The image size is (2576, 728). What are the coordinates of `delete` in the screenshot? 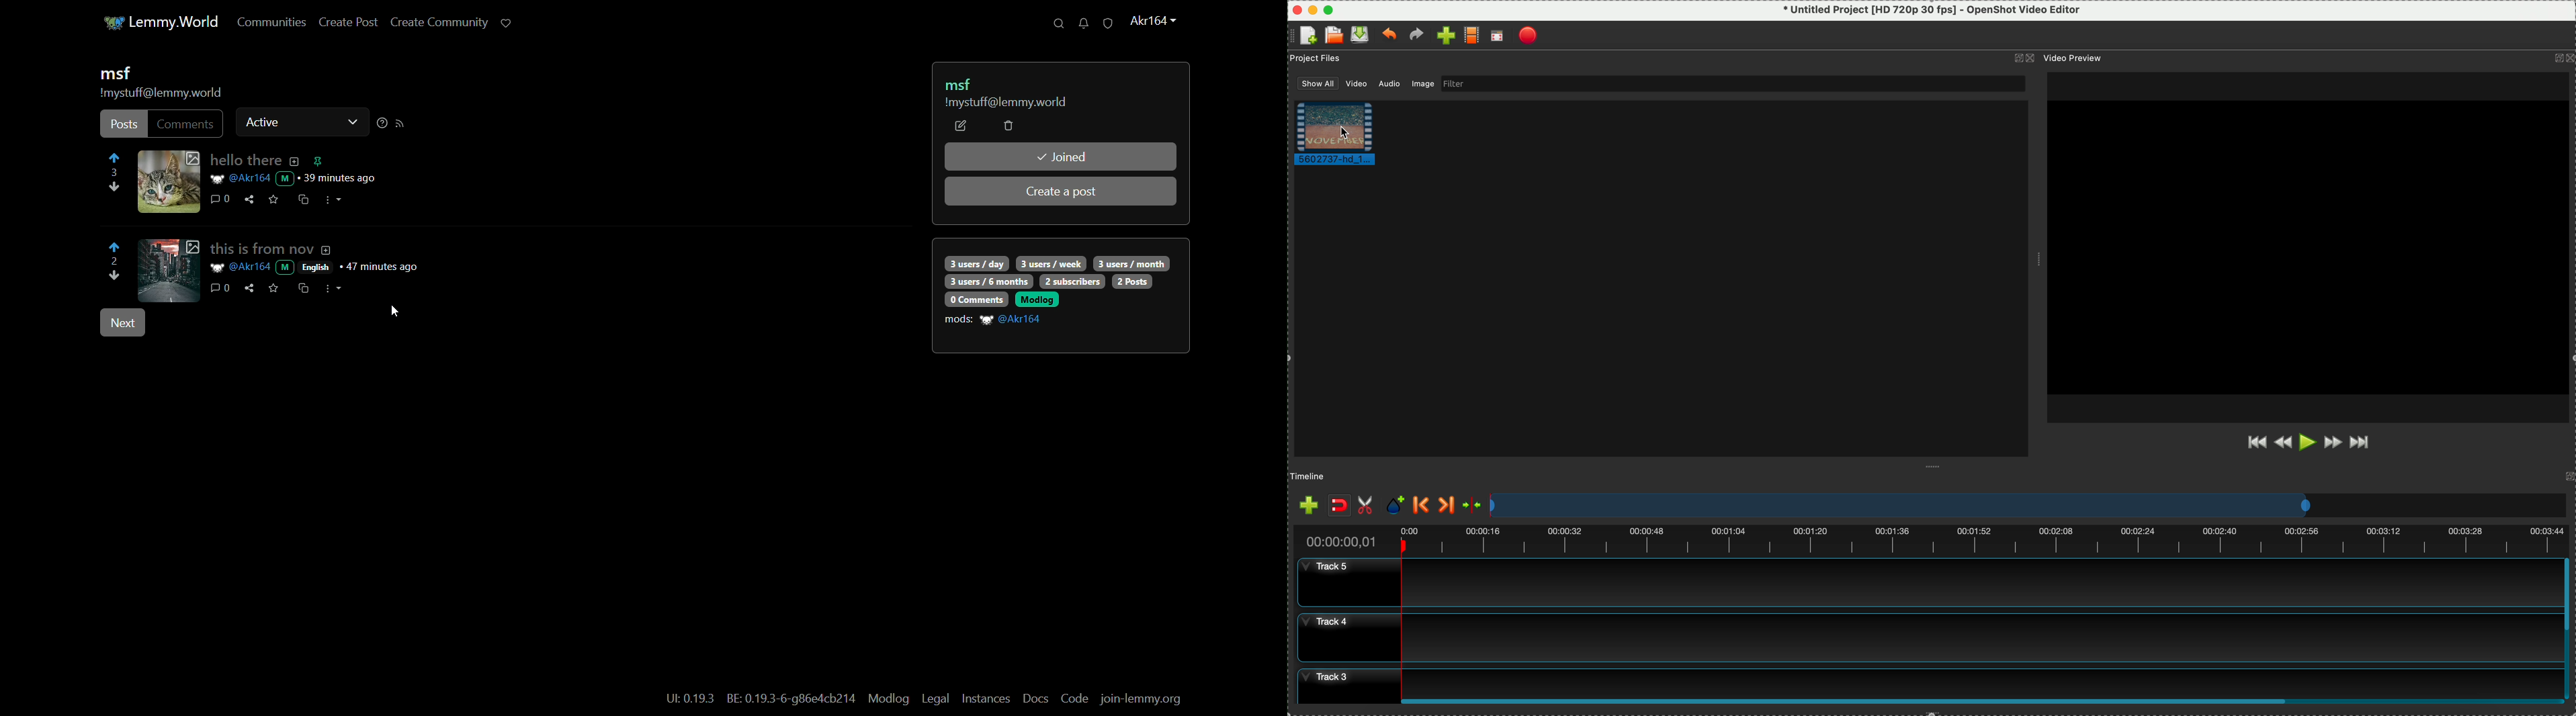 It's located at (1008, 127).